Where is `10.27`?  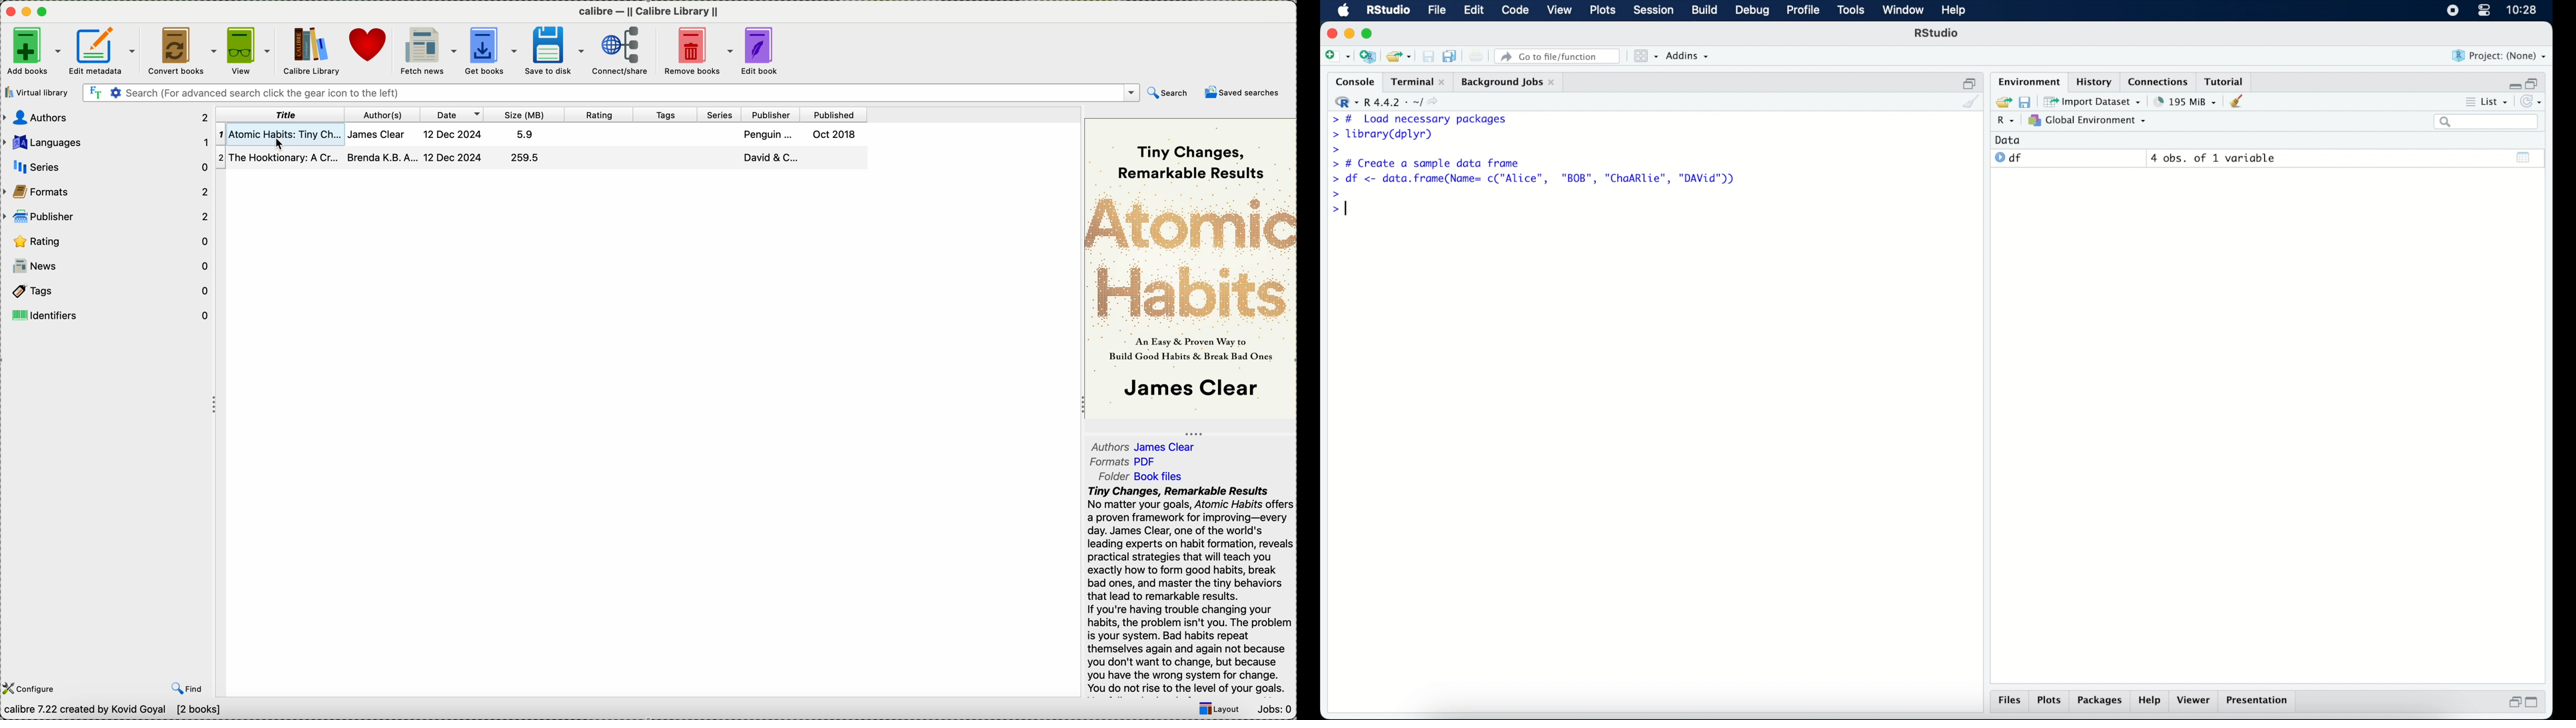 10.27 is located at coordinates (2521, 10).